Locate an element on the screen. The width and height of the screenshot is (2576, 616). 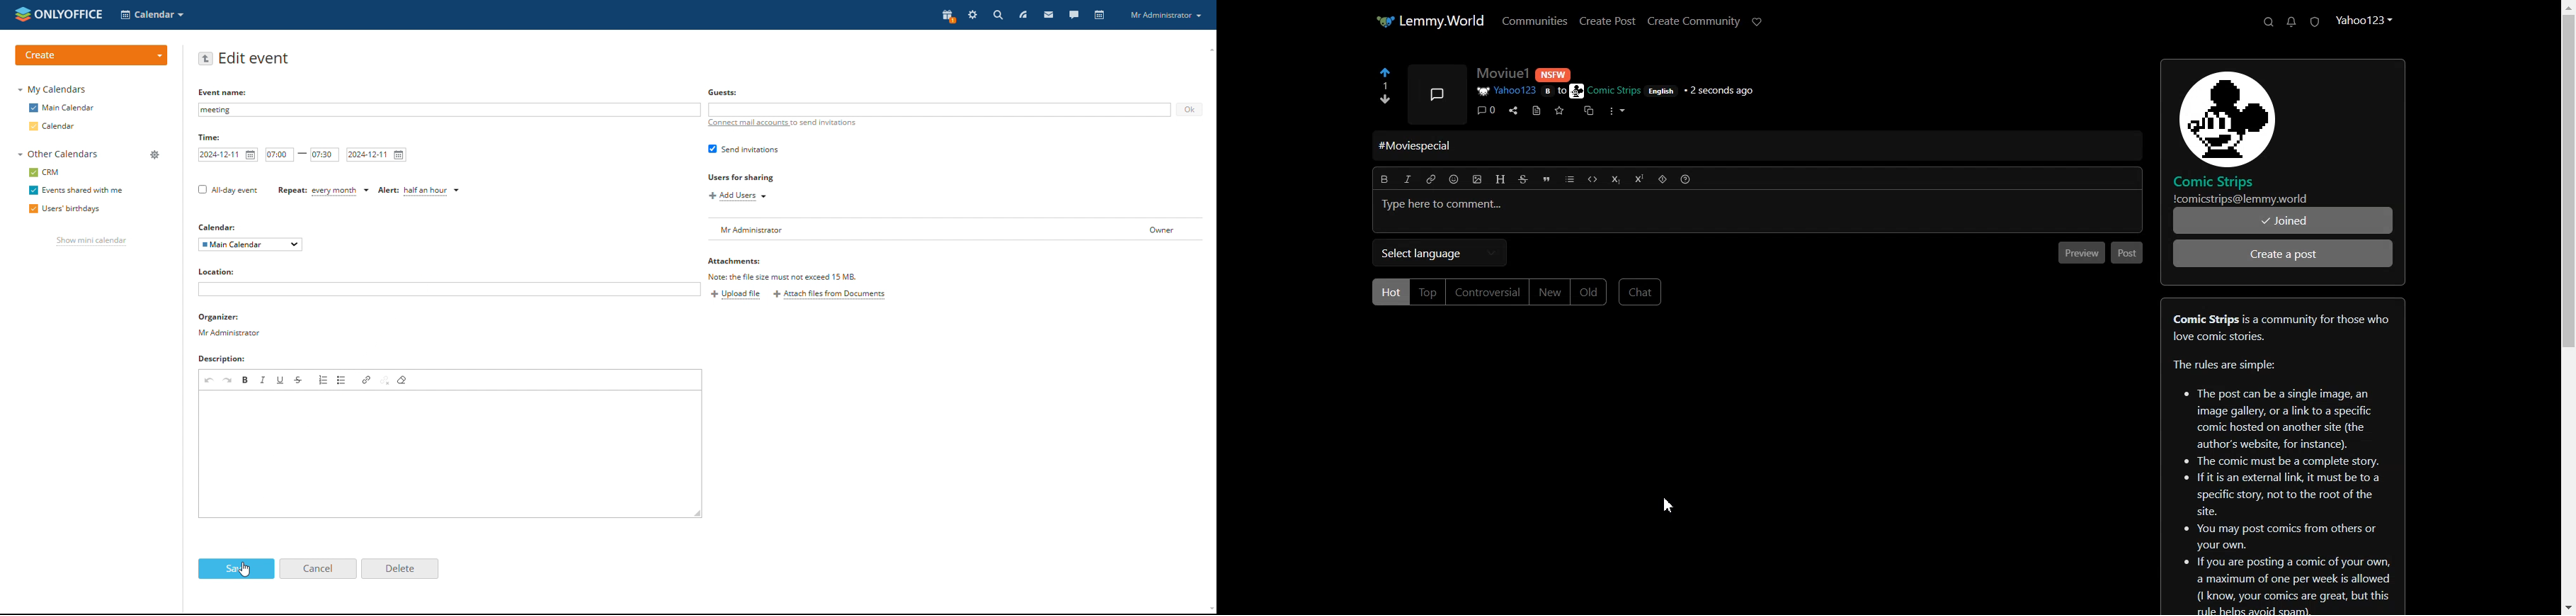
main calendar is located at coordinates (63, 108).